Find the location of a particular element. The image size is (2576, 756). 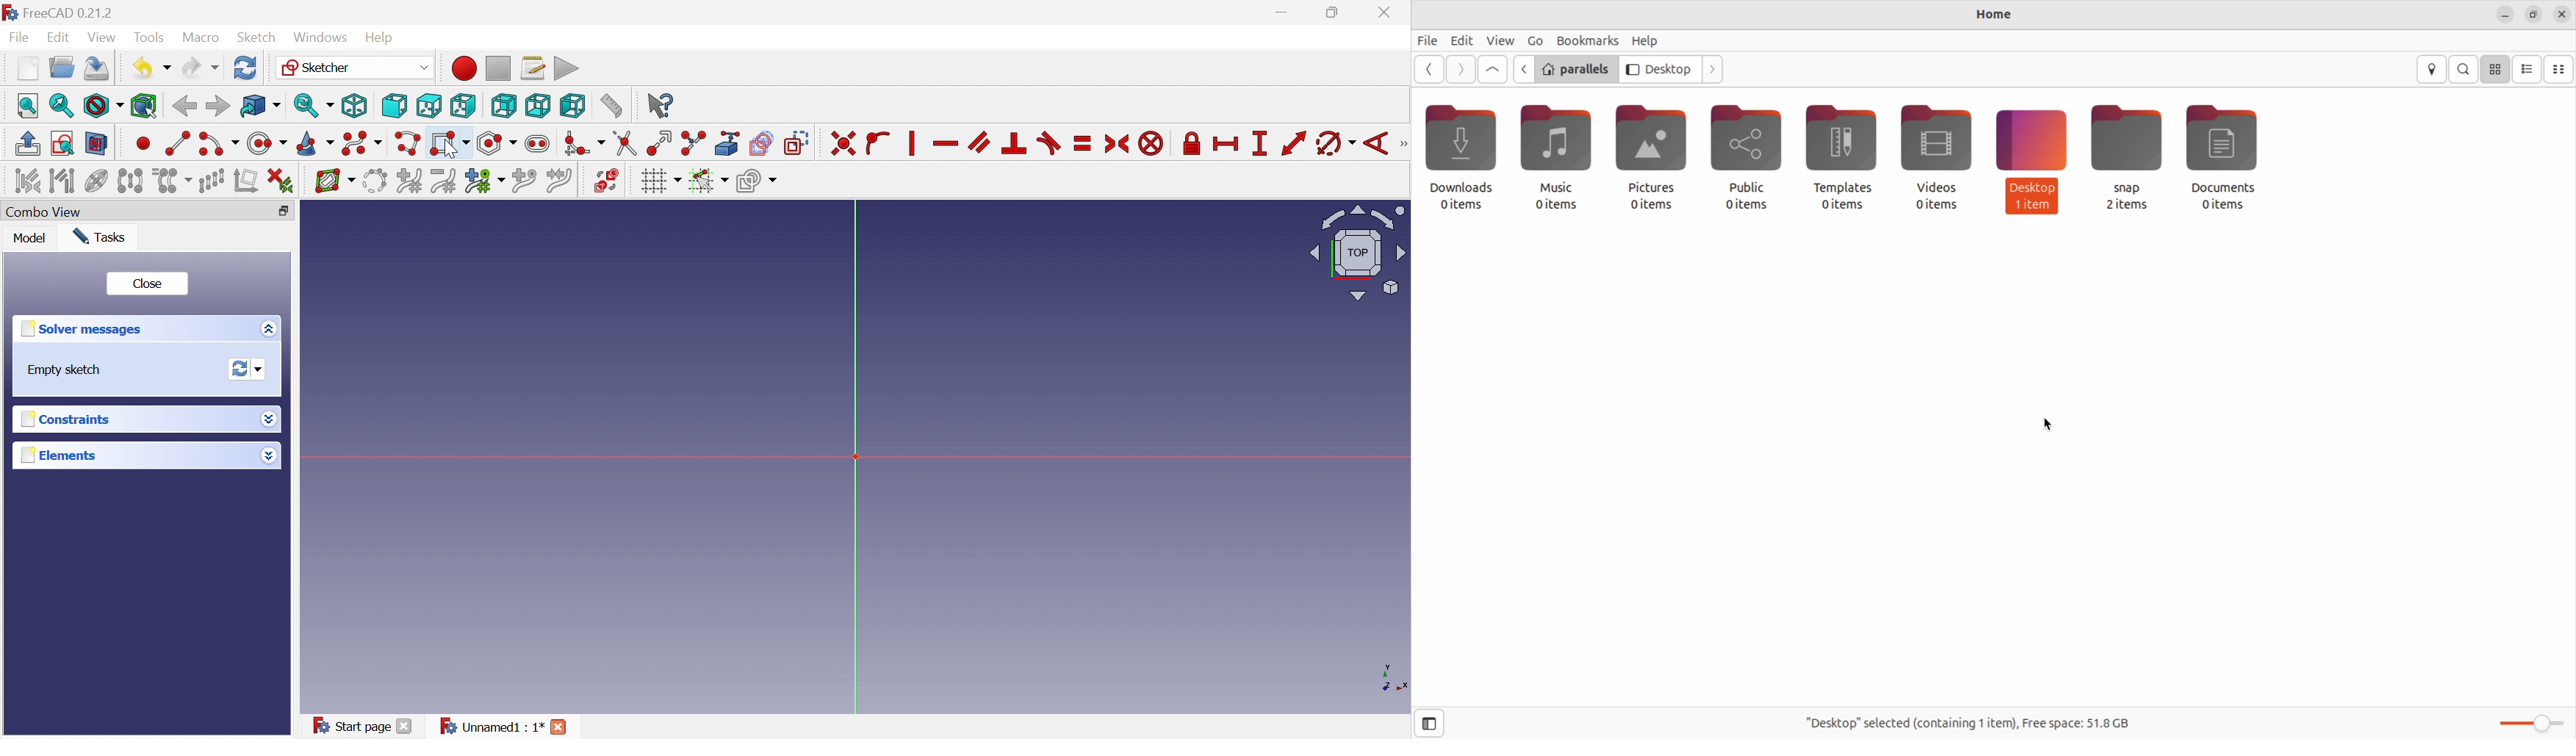

Close is located at coordinates (148, 286).